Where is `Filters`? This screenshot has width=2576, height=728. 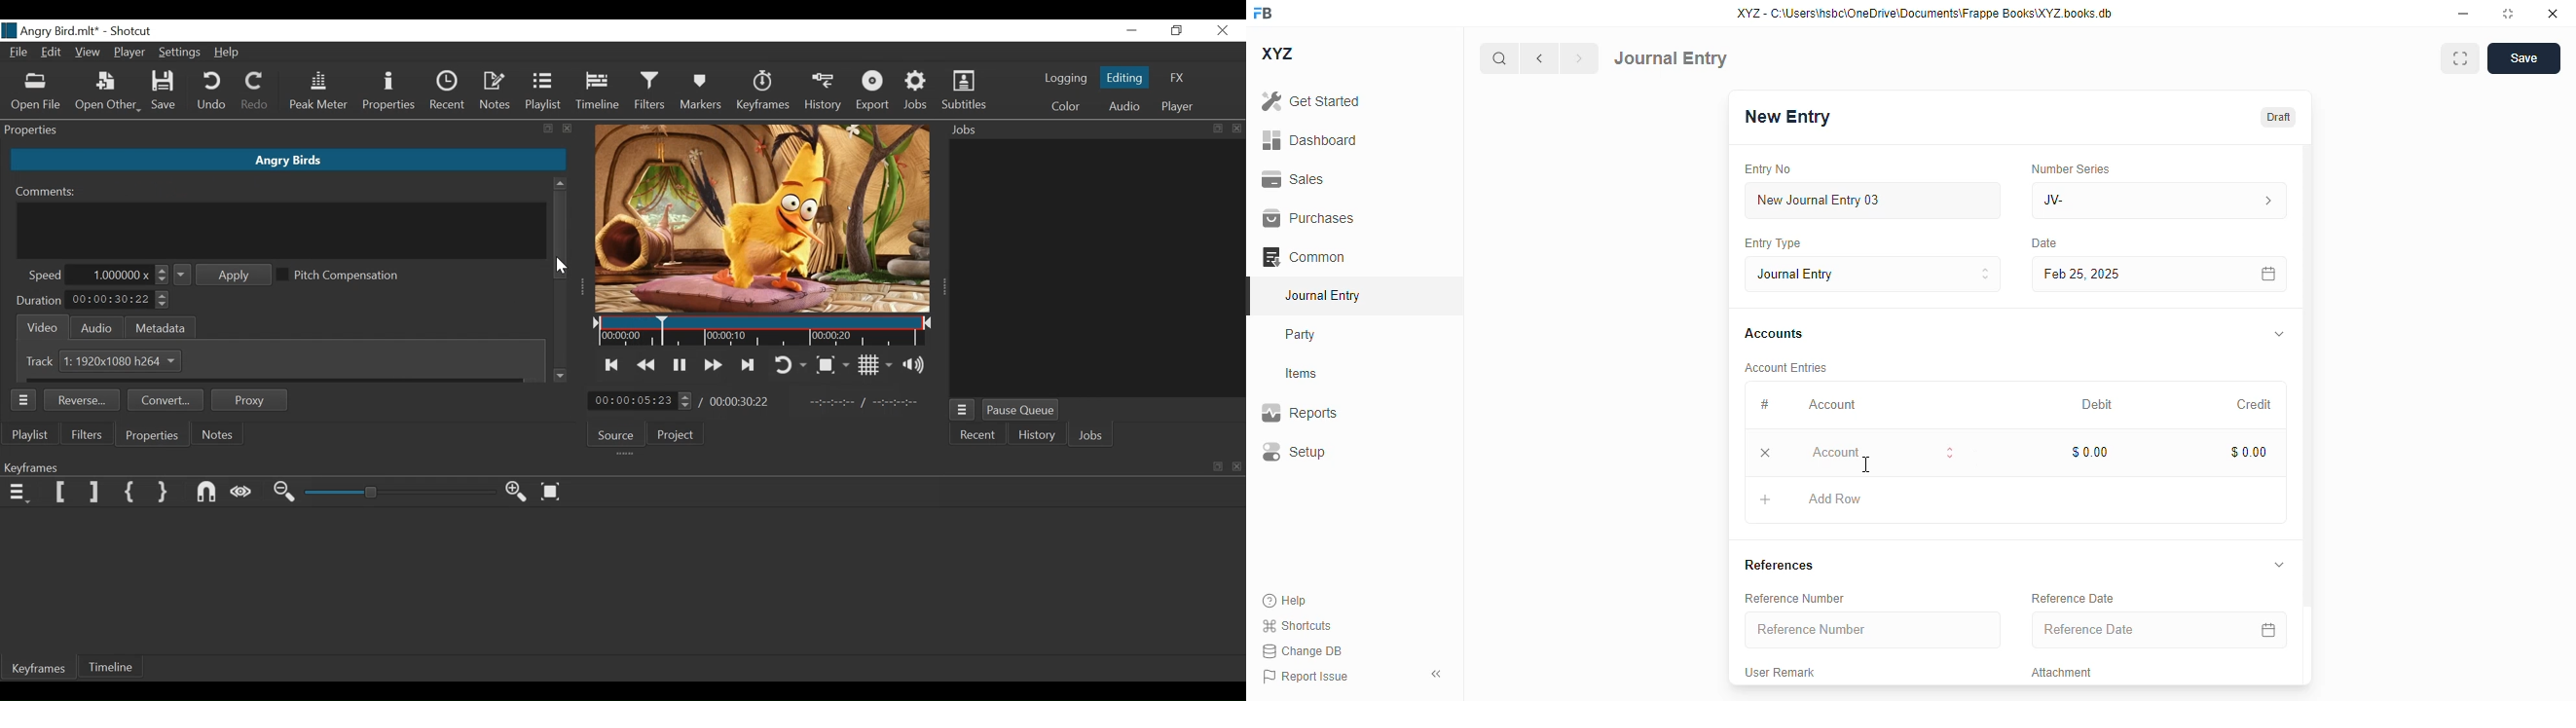
Filters is located at coordinates (84, 434).